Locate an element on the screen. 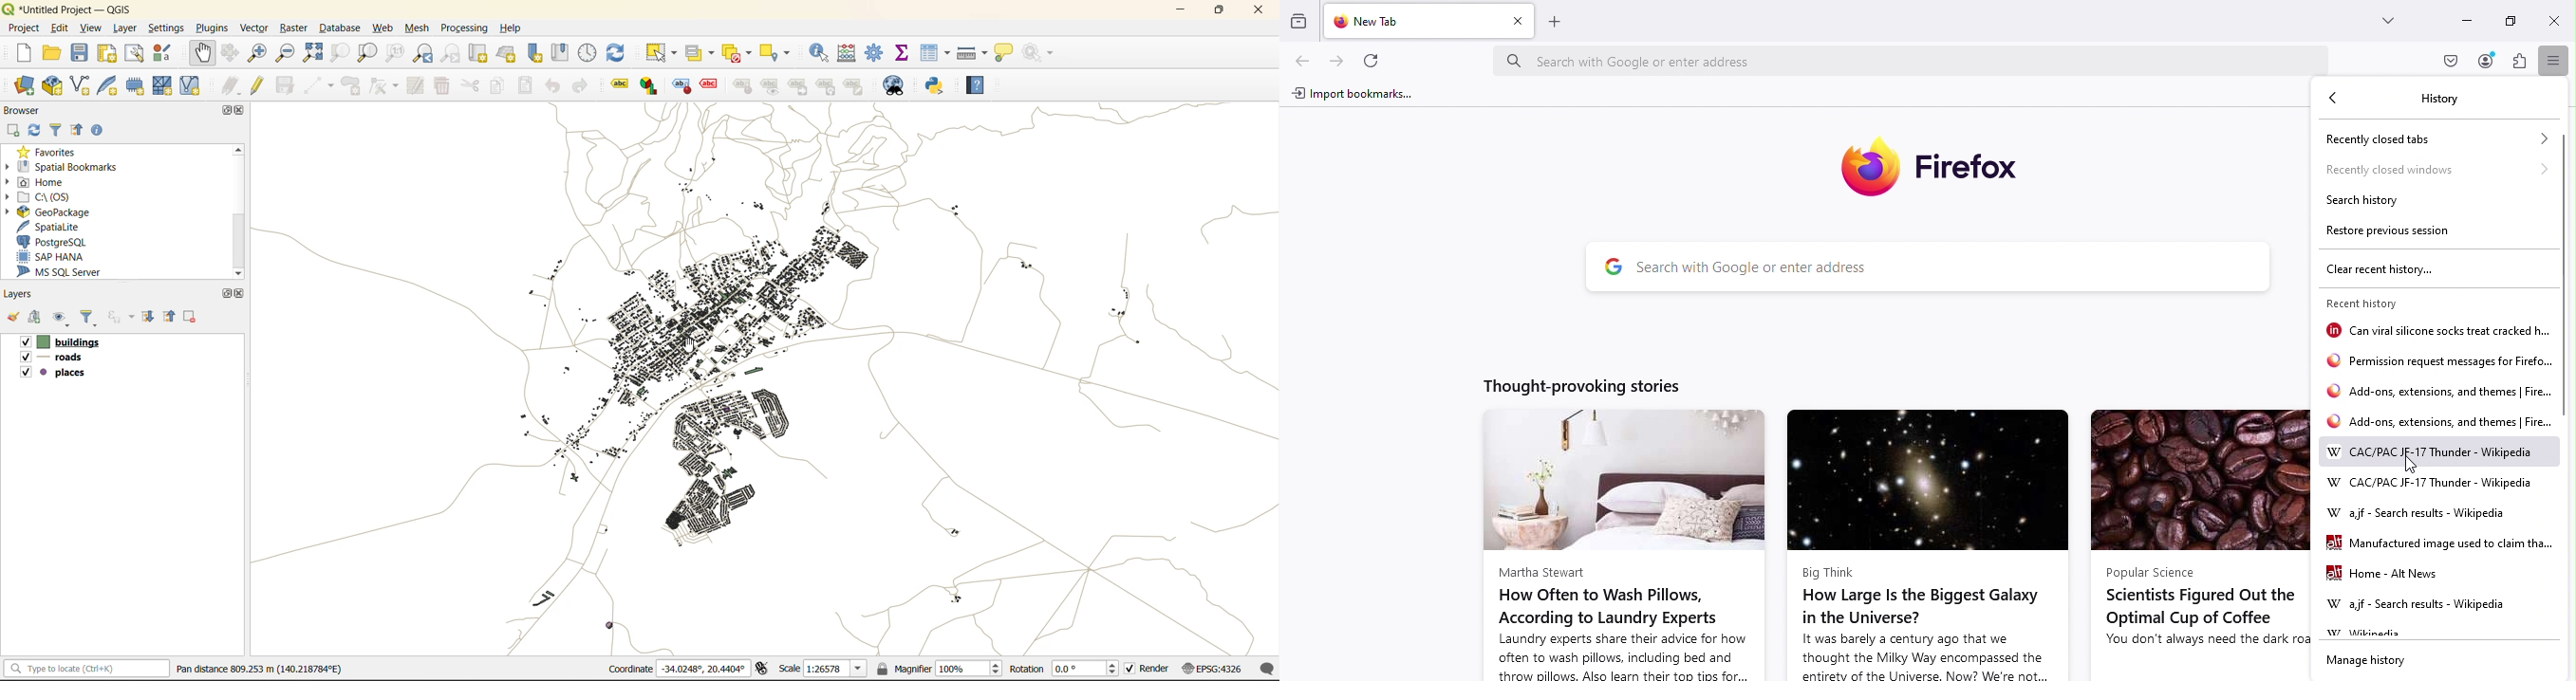  Webpage link is located at coordinates (2436, 331).